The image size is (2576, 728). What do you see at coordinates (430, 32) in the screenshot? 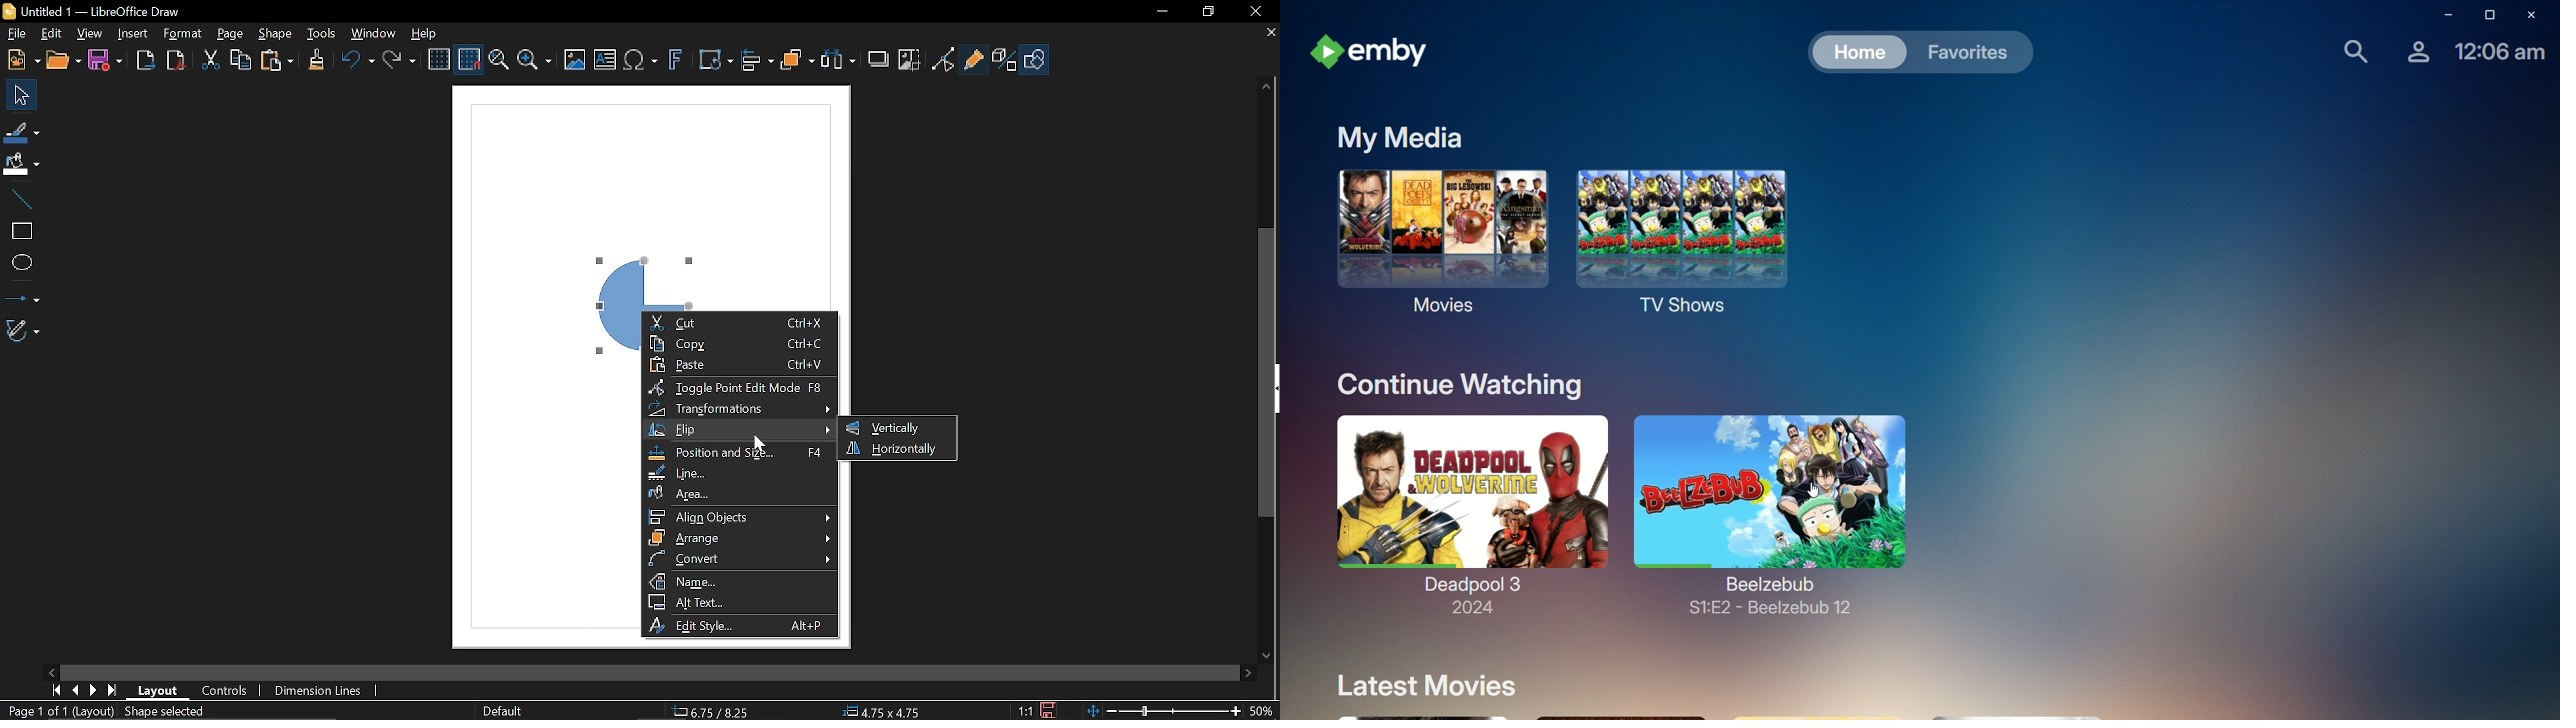
I see `Help` at bounding box center [430, 32].